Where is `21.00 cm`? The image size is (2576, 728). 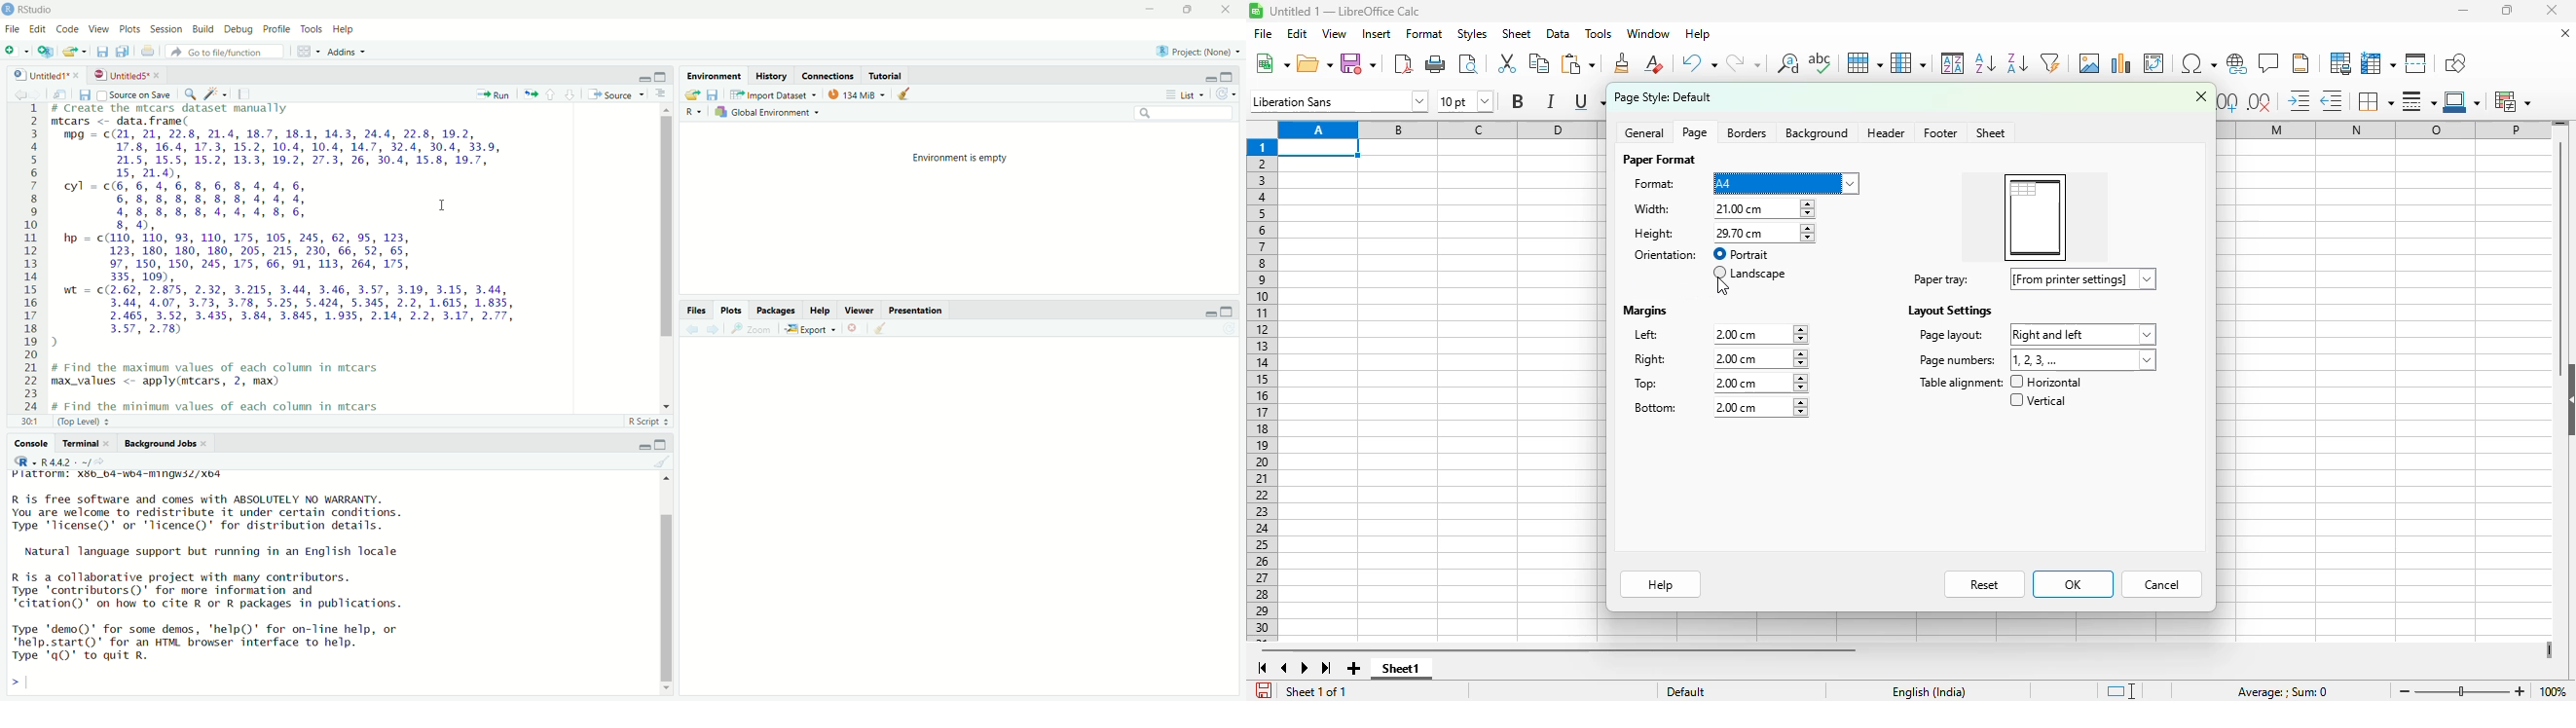
21.00 cm is located at coordinates (1764, 208).